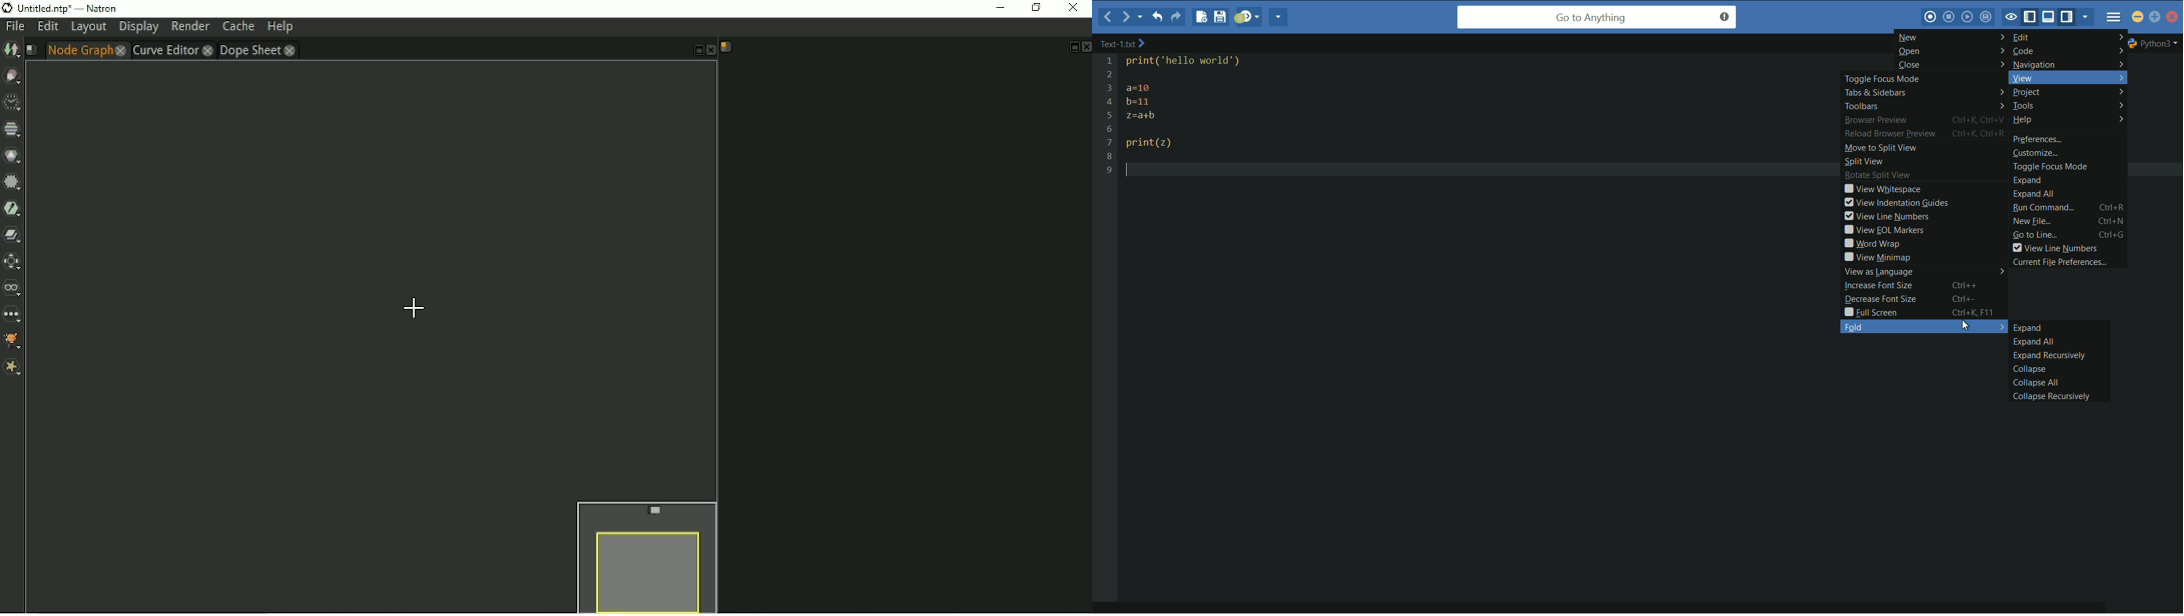 Image resolution: width=2184 pixels, height=616 pixels. Describe the element at coordinates (2033, 382) in the screenshot. I see `collapse all` at that location.